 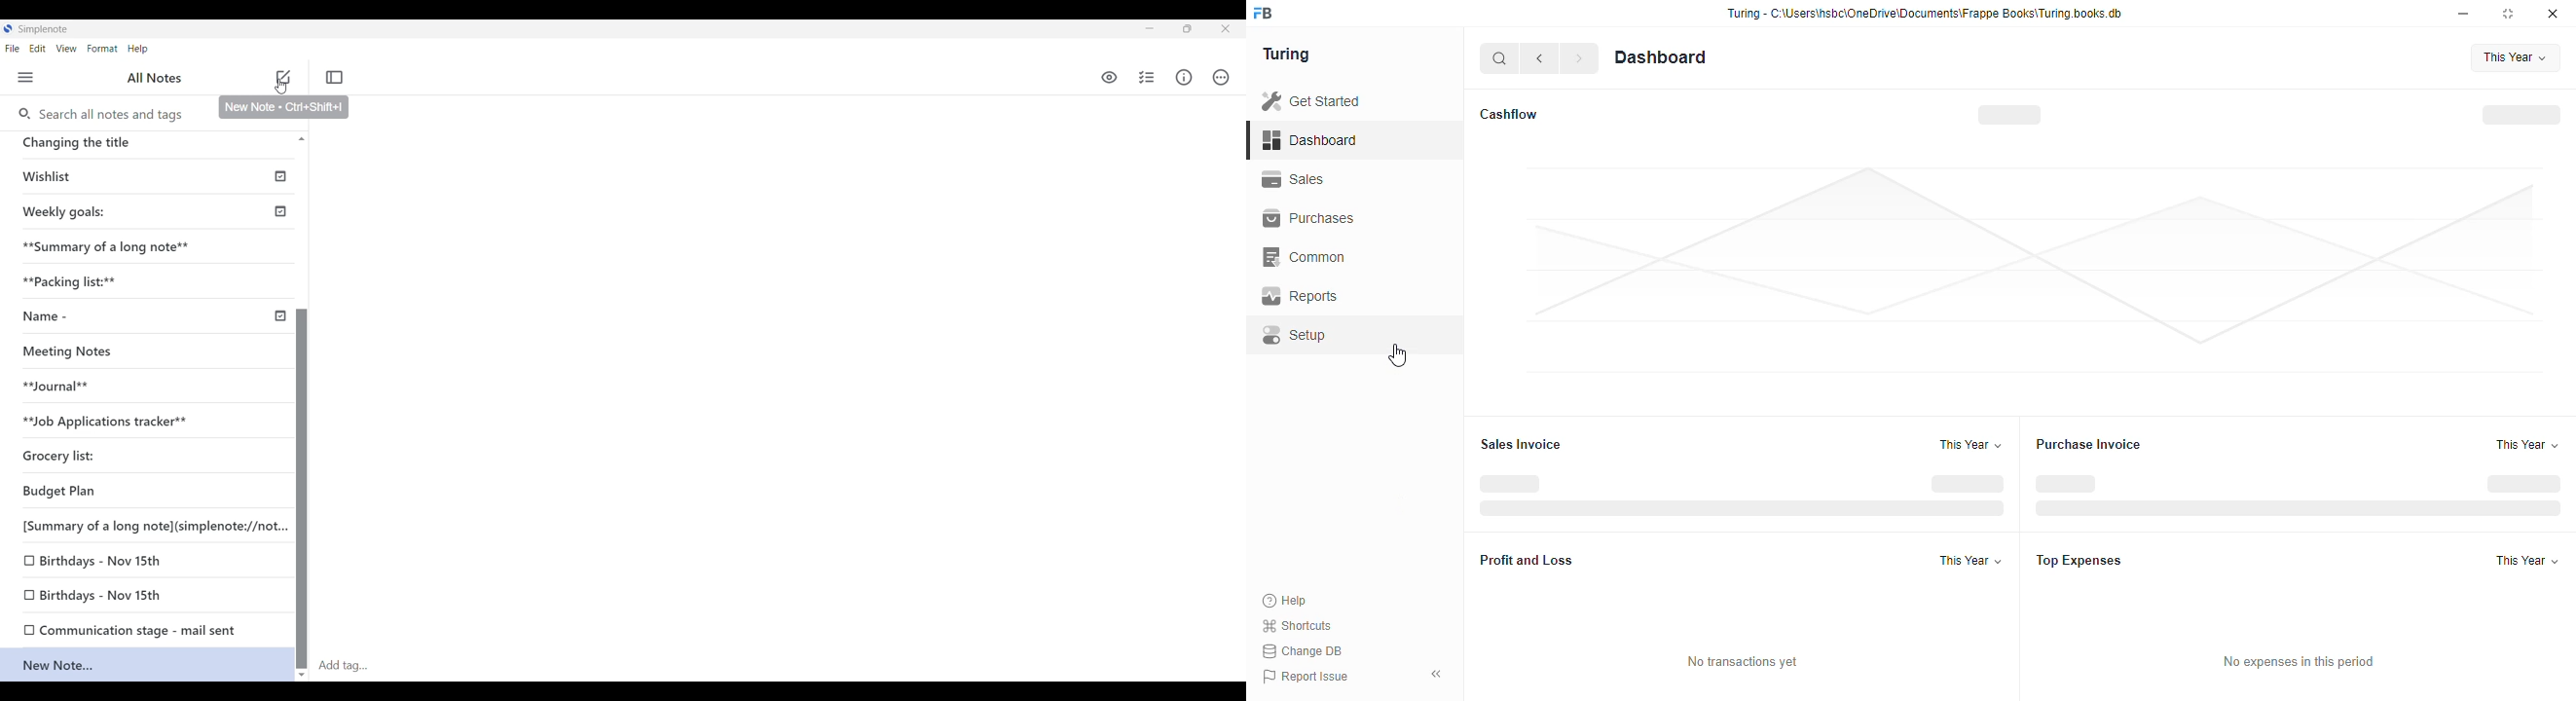 What do you see at coordinates (1304, 650) in the screenshot?
I see `change DB` at bounding box center [1304, 650].